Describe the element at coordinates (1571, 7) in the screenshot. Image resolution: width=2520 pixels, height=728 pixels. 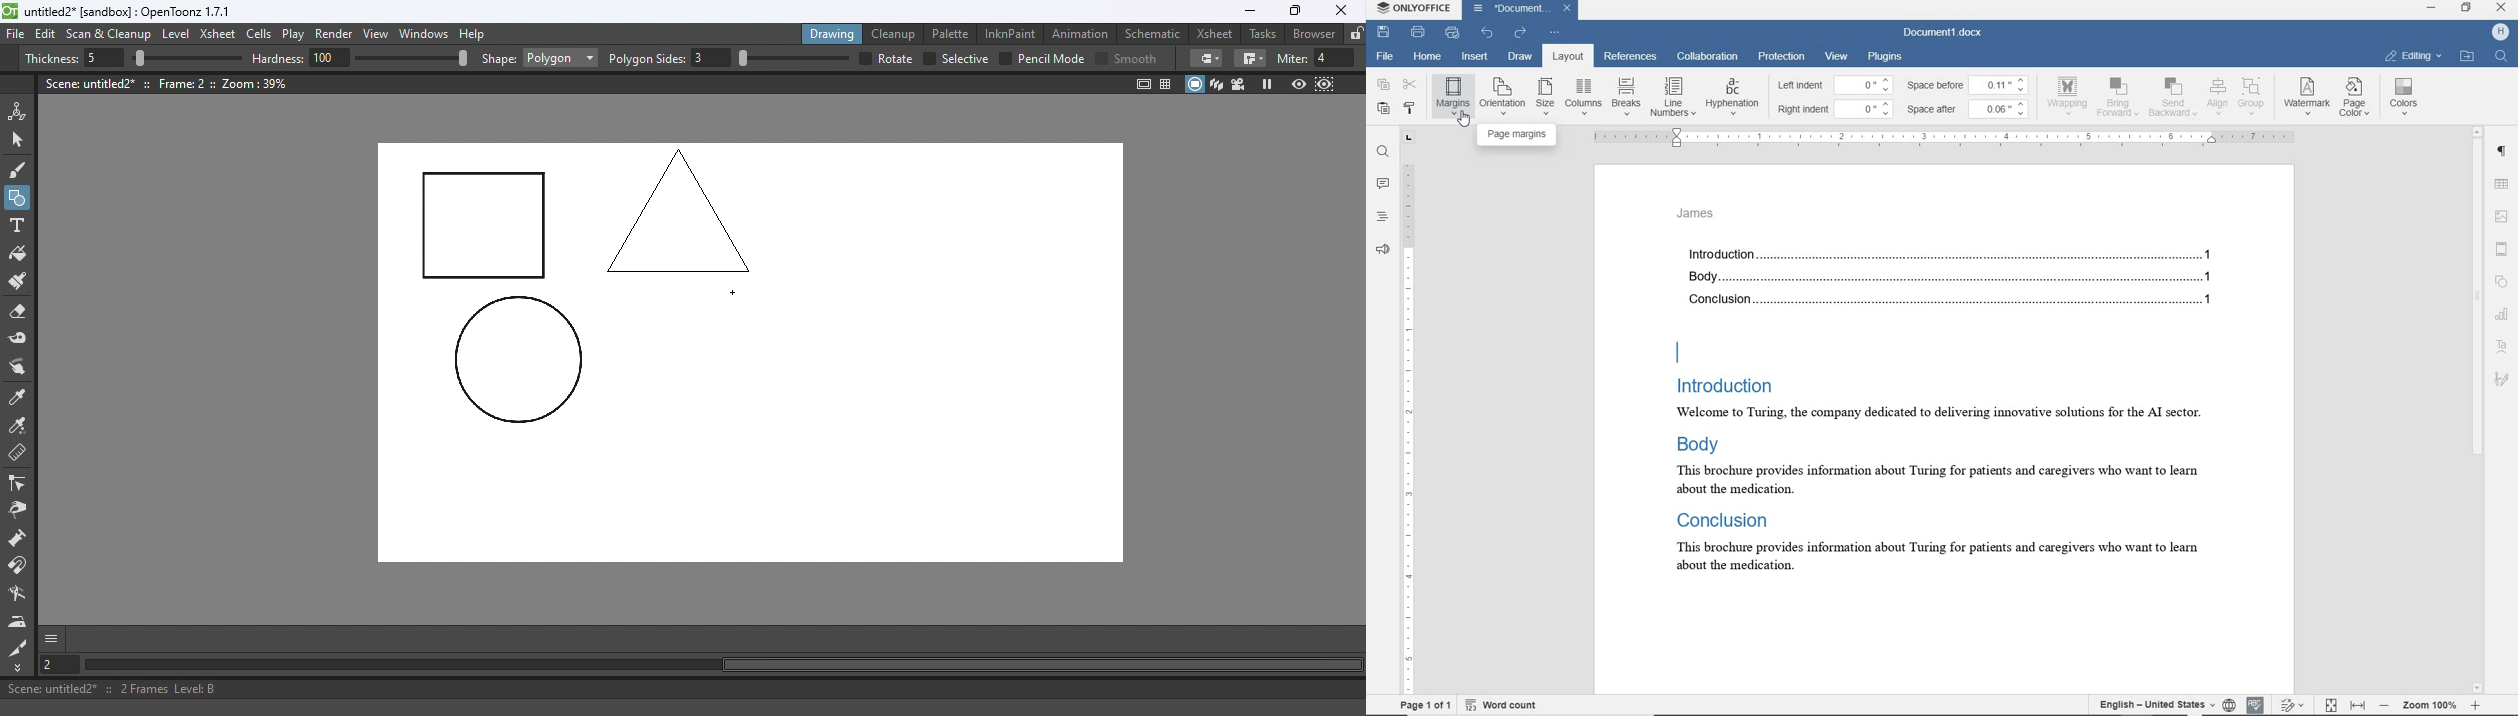
I see `close` at that location.